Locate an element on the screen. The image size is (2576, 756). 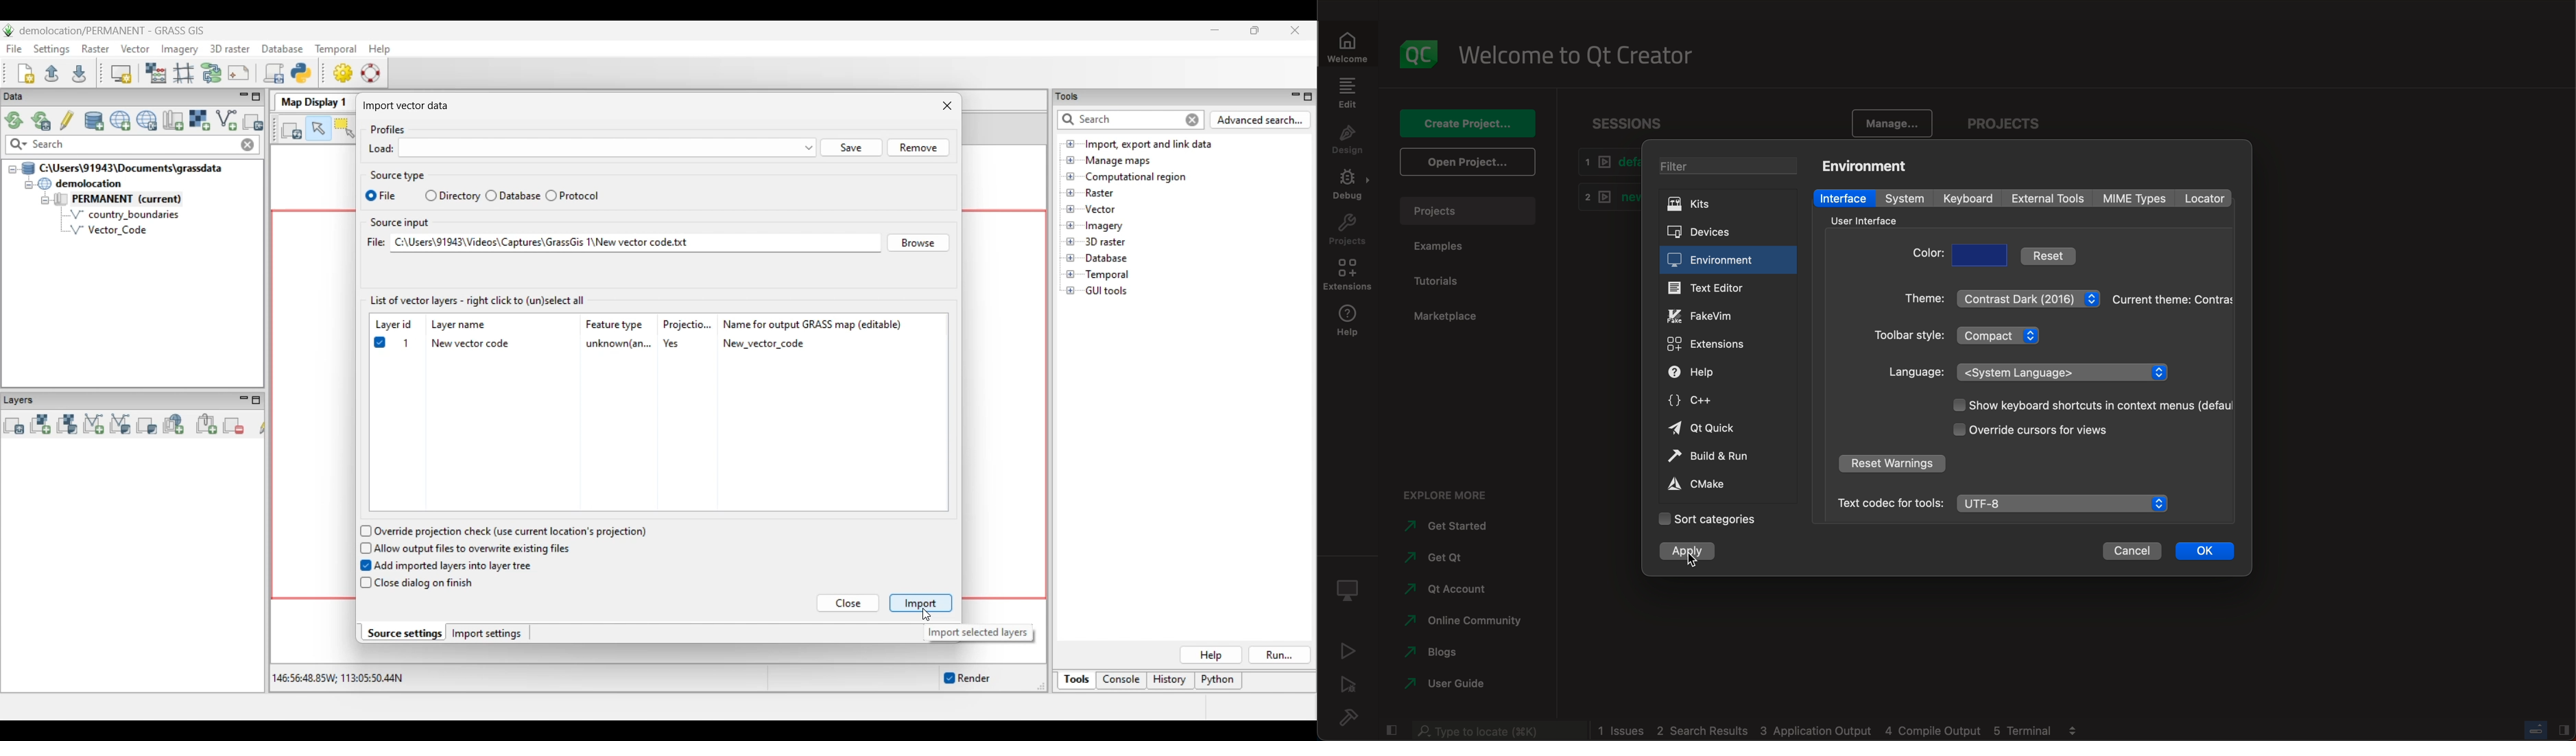
fake vim is located at coordinates (1727, 315).